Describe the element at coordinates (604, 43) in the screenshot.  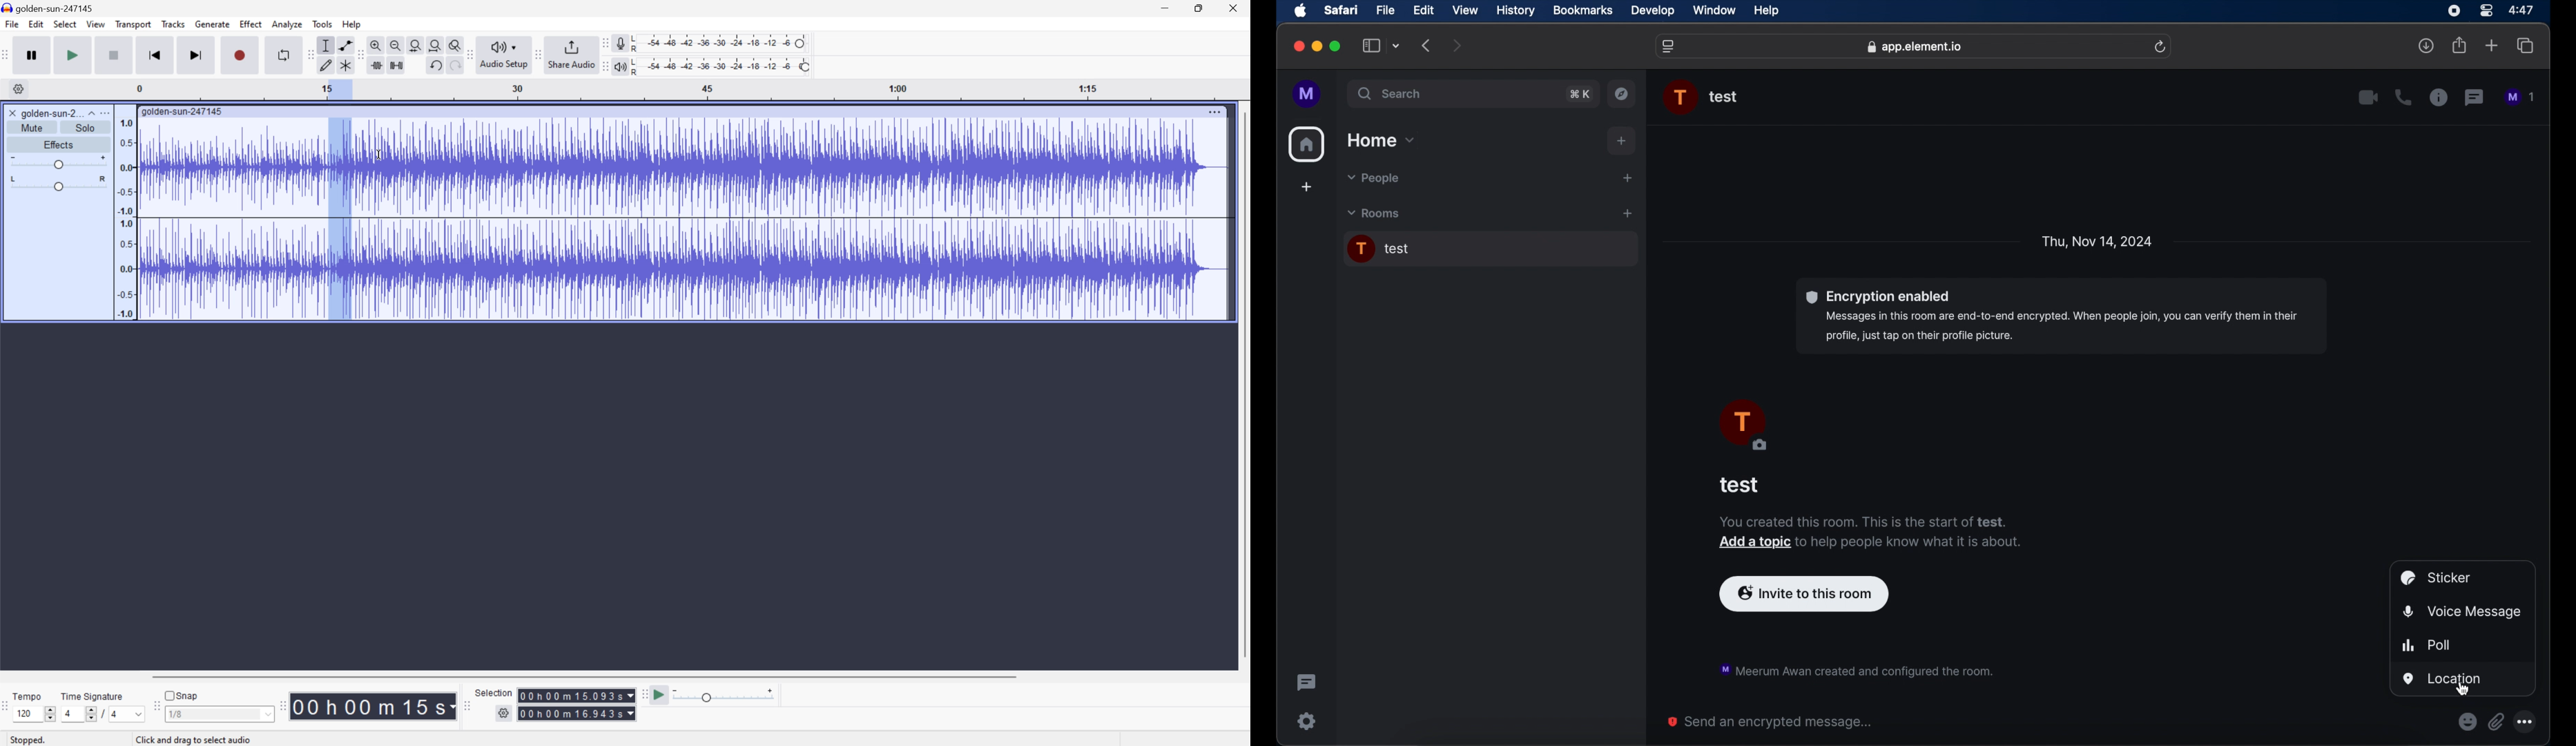
I see `Audacity recording meter toolbar` at that location.